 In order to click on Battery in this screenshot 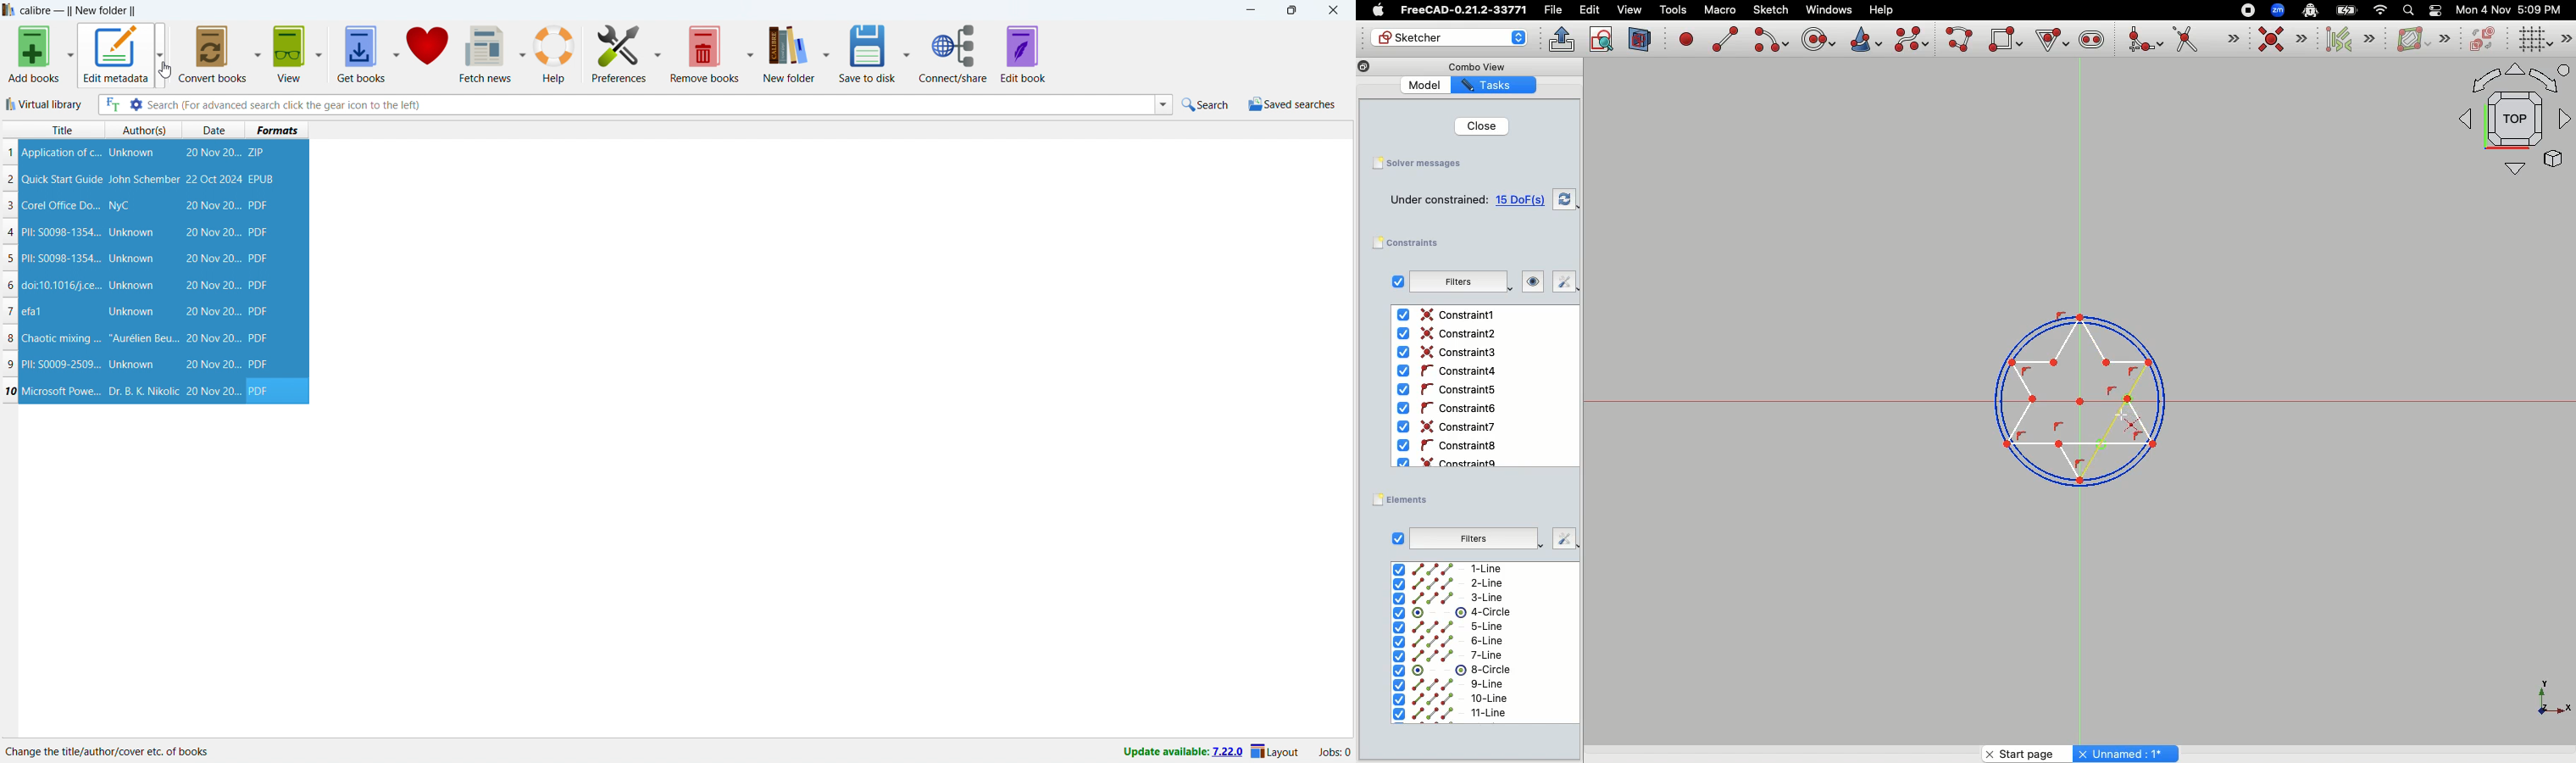, I will do `click(2347, 9)`.